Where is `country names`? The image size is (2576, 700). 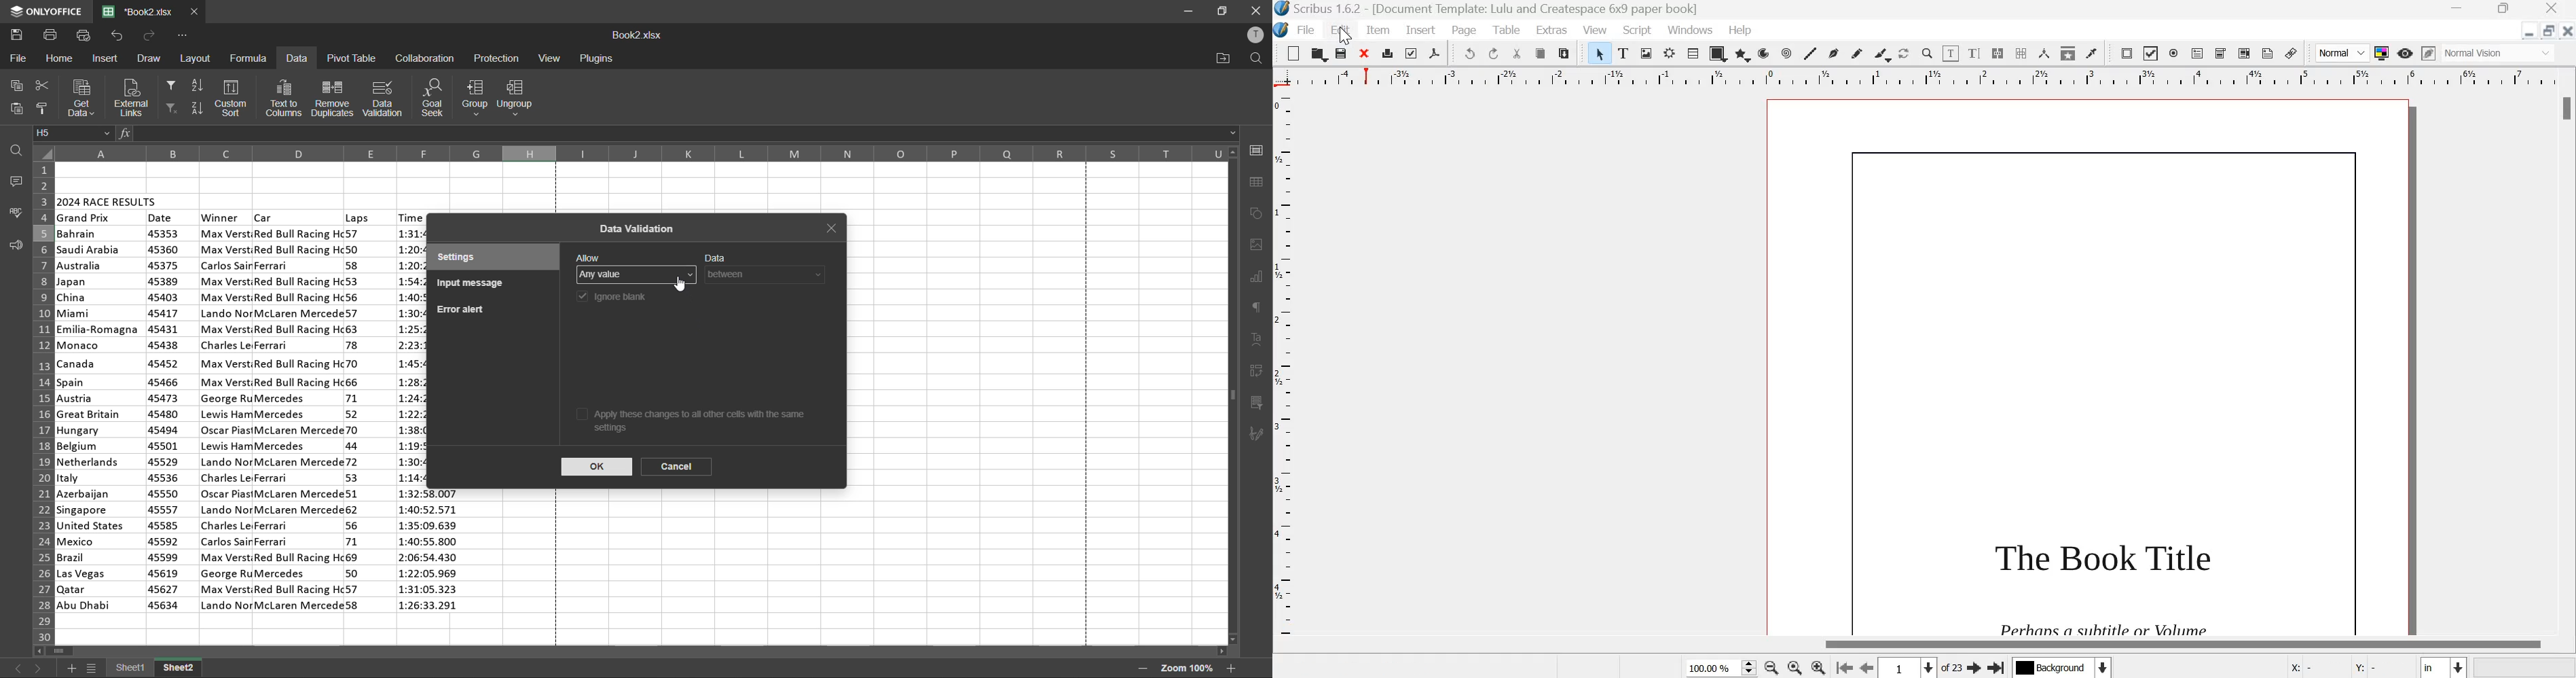
country names is located at coordinates (99, 419).